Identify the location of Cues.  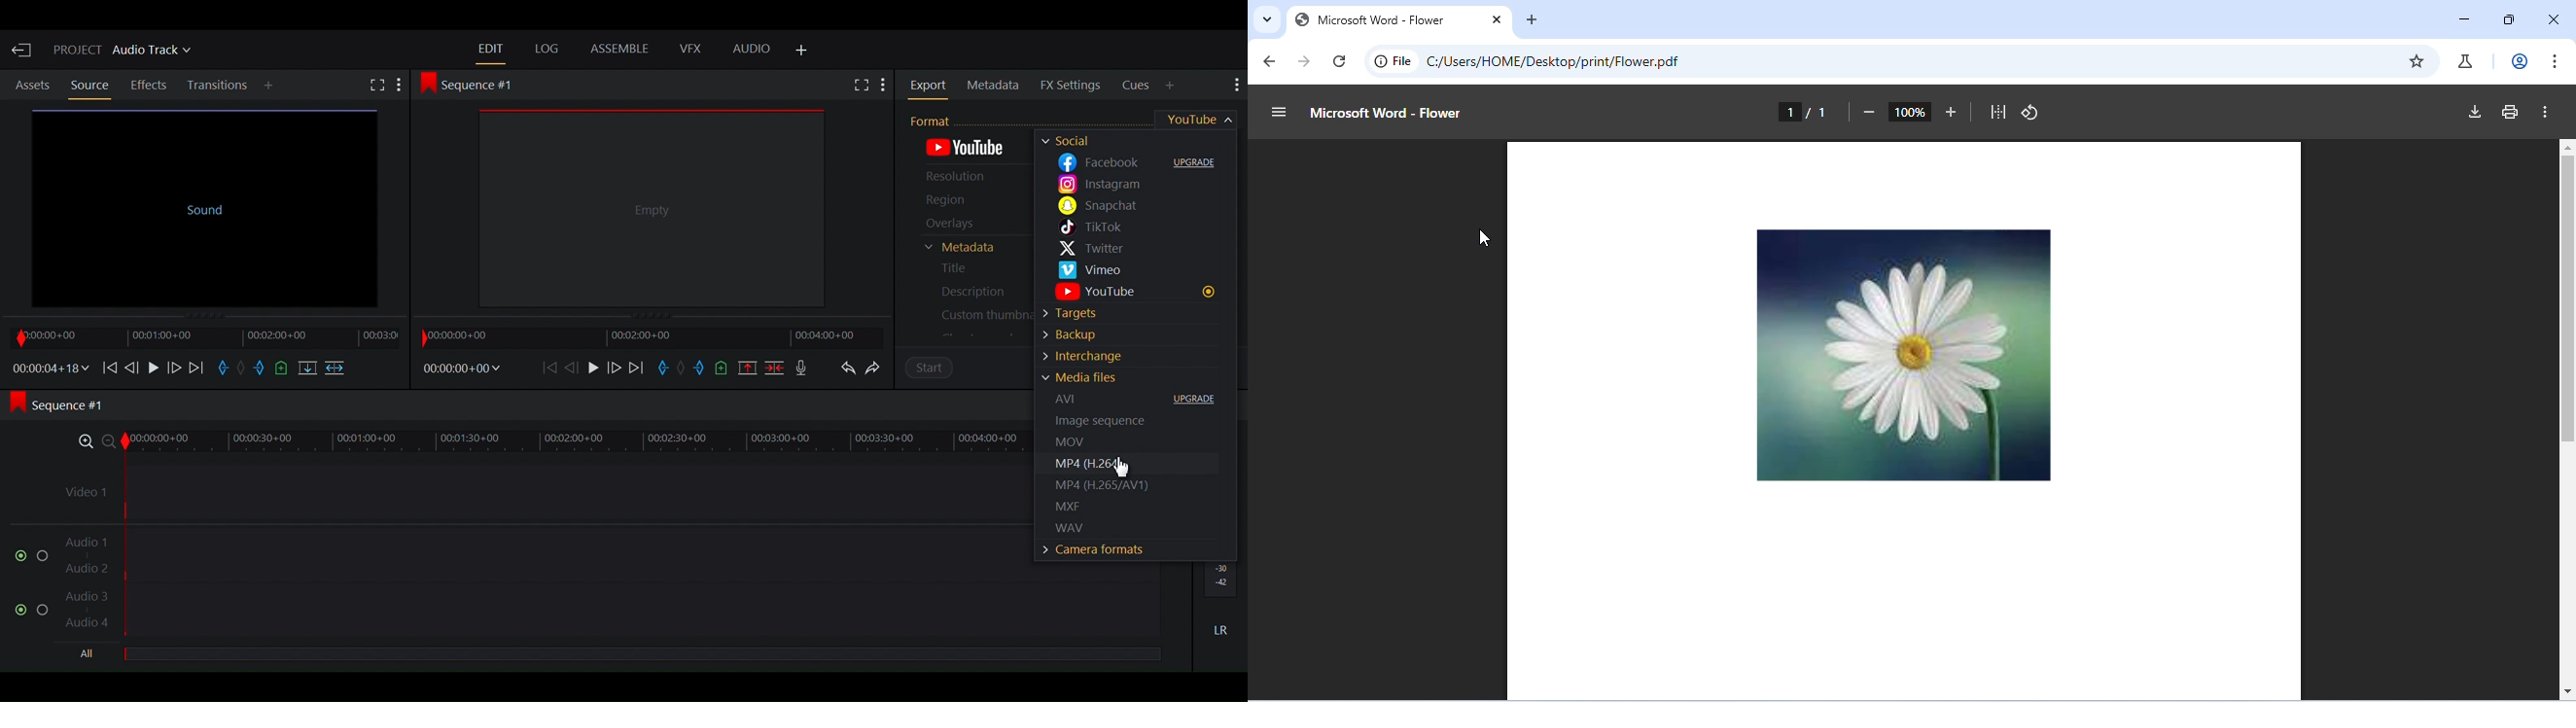
(1138, 86).